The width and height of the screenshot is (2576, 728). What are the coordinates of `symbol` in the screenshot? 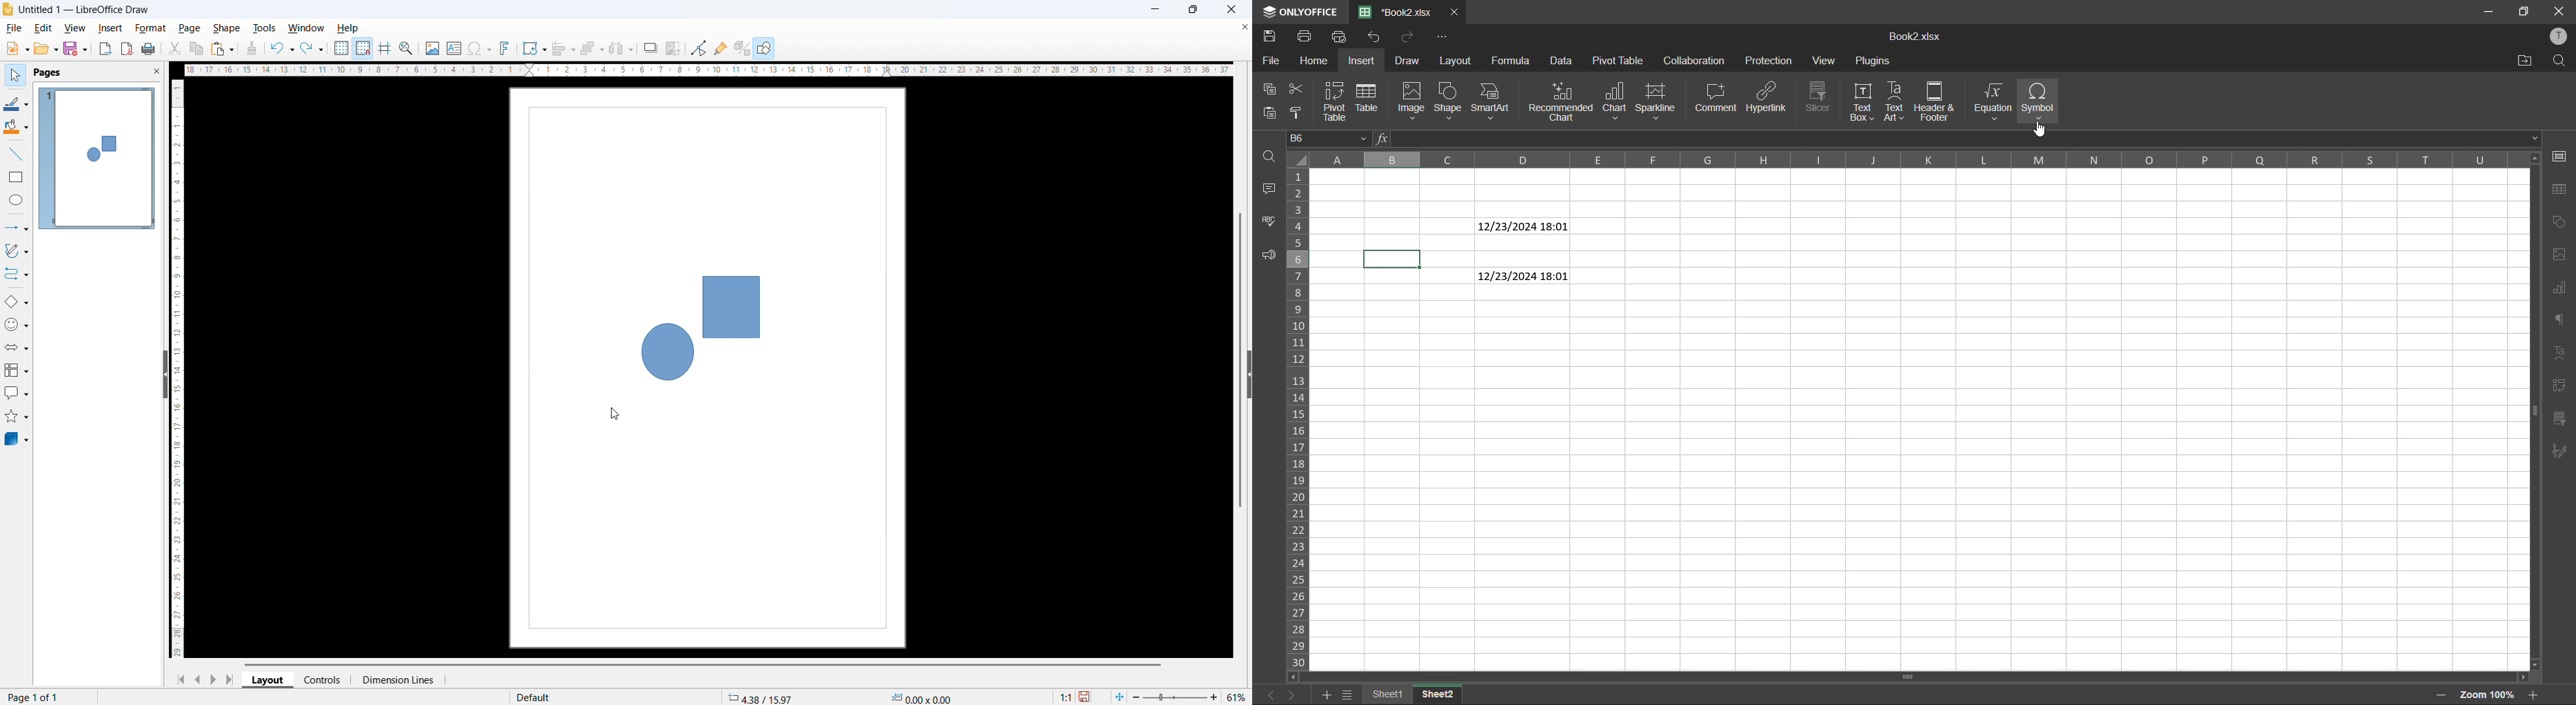 It's located at (2038, 101).